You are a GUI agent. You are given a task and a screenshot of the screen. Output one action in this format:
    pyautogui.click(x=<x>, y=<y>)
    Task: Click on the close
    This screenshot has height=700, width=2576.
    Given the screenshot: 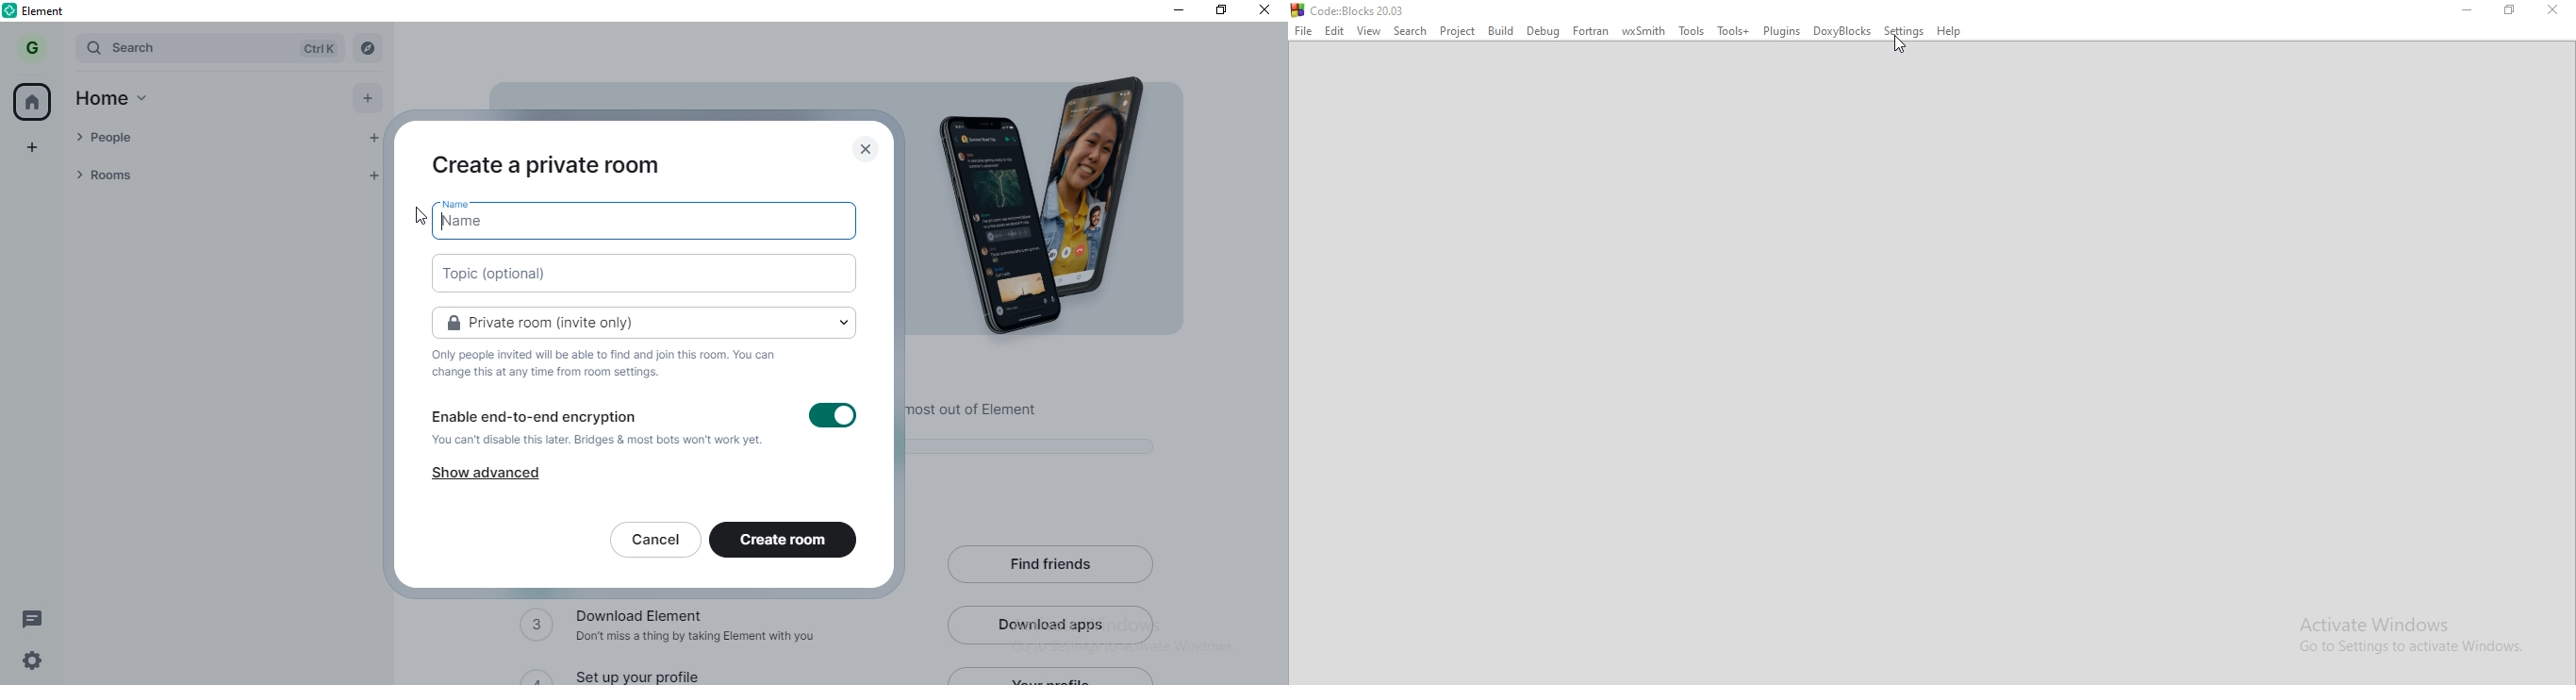 What is the action you would take?
    pyautogui.click(x=1267, y=12)
    